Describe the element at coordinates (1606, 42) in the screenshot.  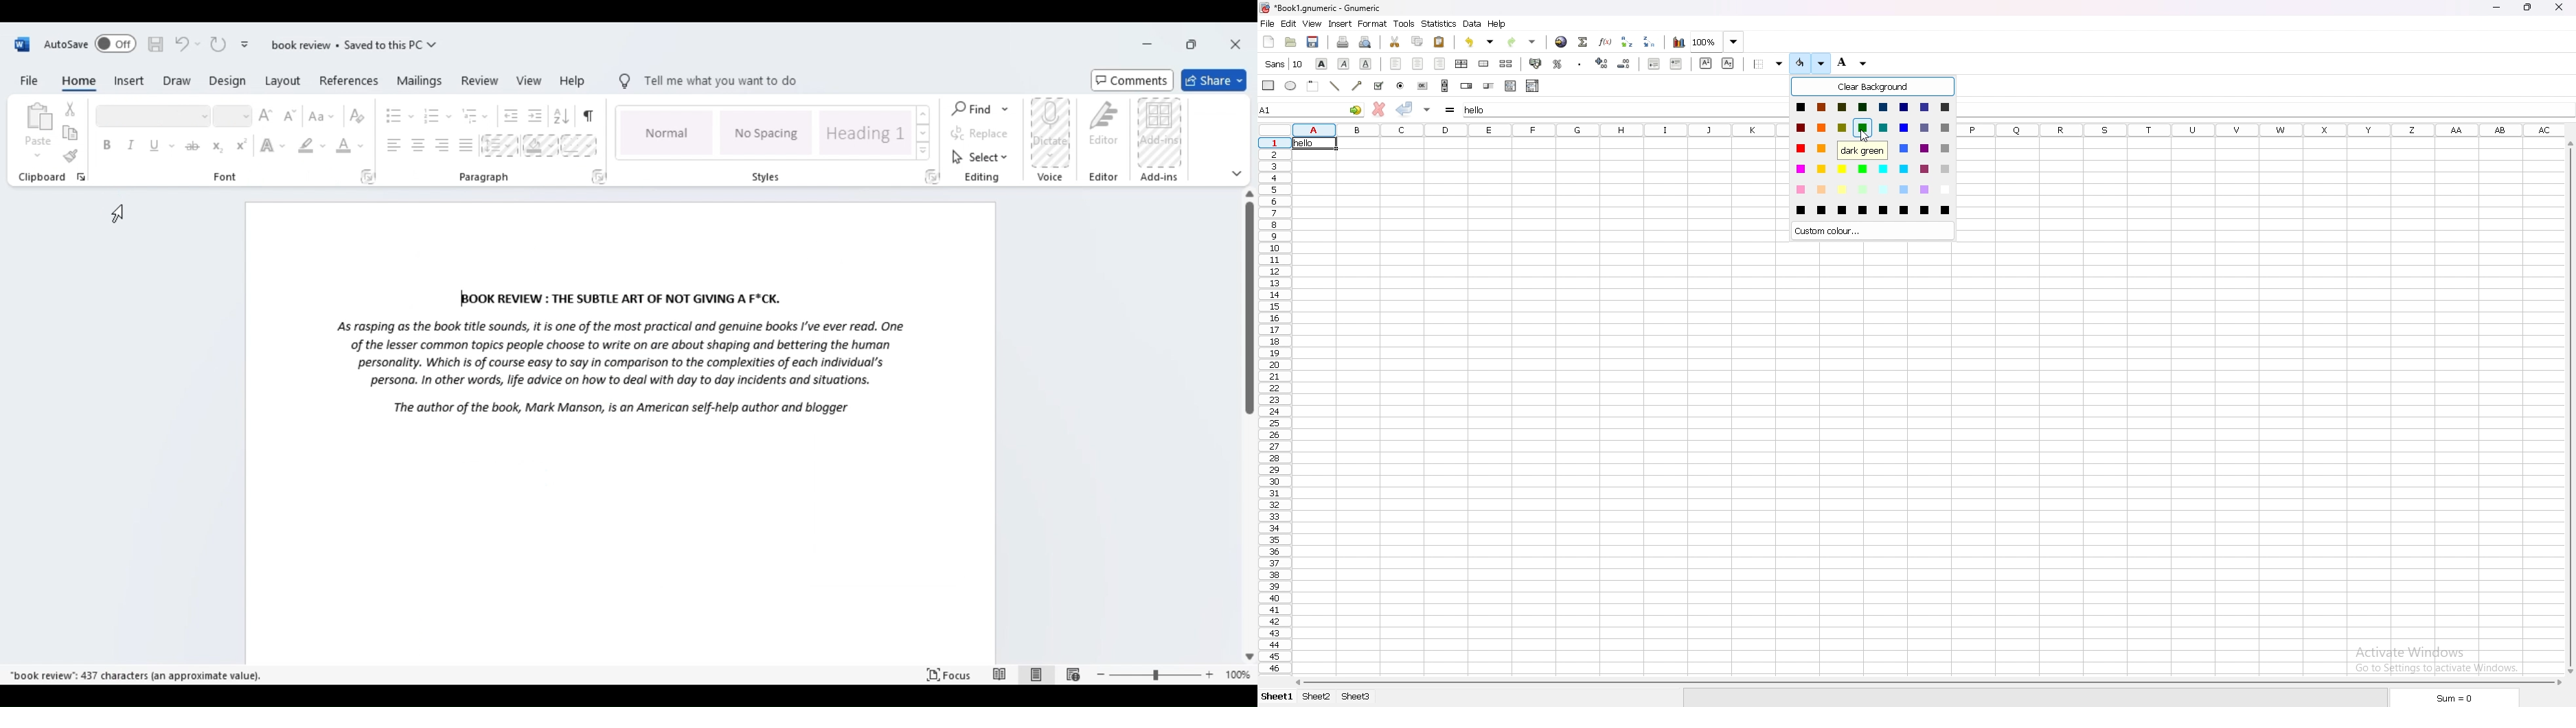
I see `function` at that location.